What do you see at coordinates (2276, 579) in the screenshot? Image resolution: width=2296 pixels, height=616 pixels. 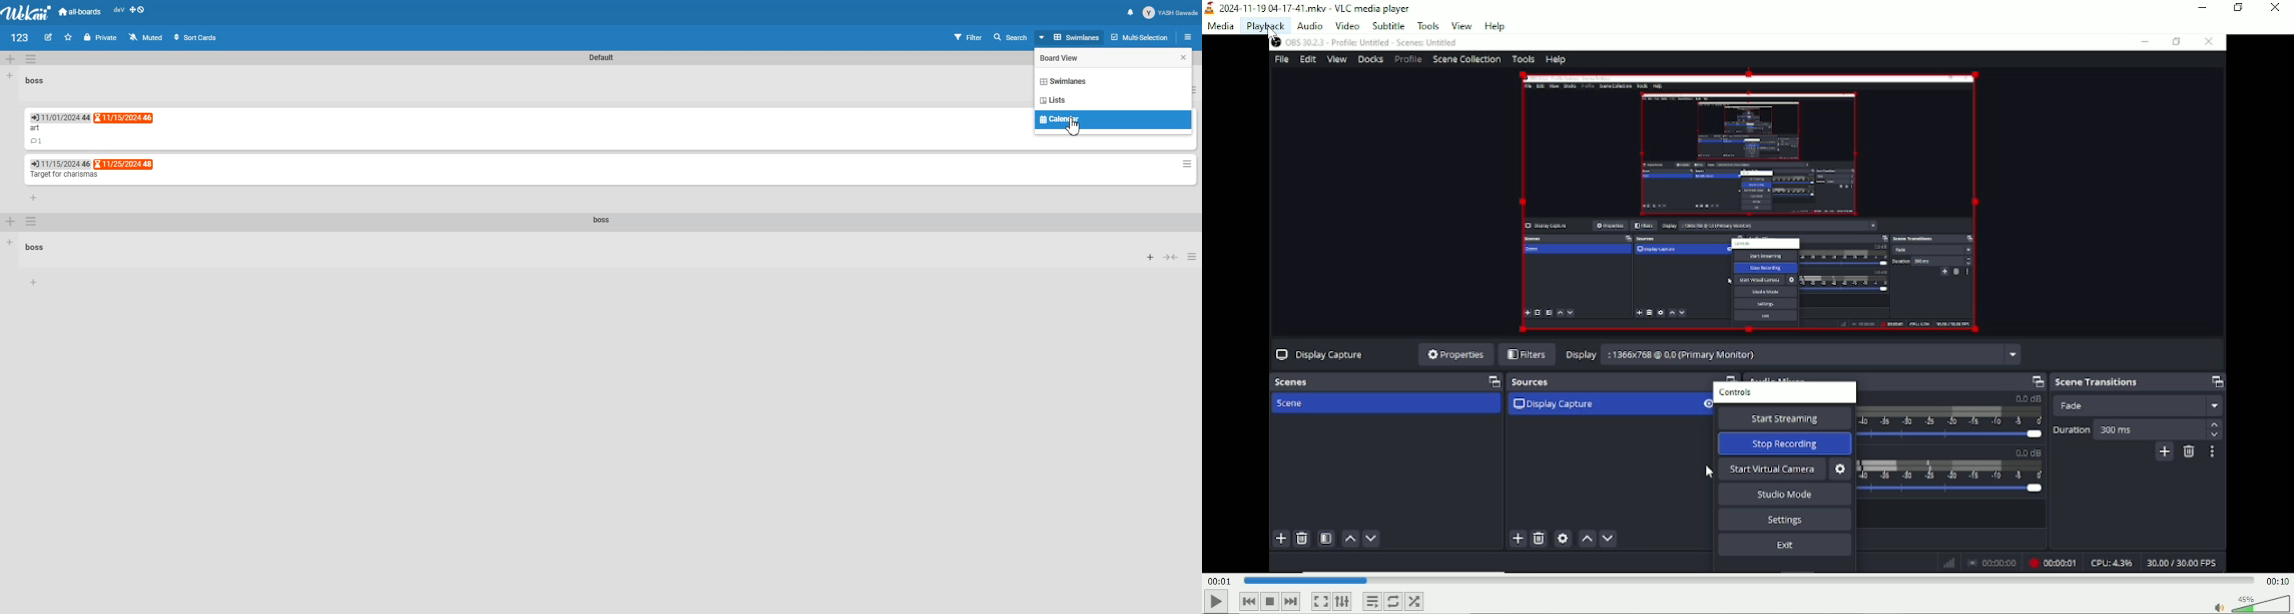 I see `total duration` at bounding box center [2276, 579].